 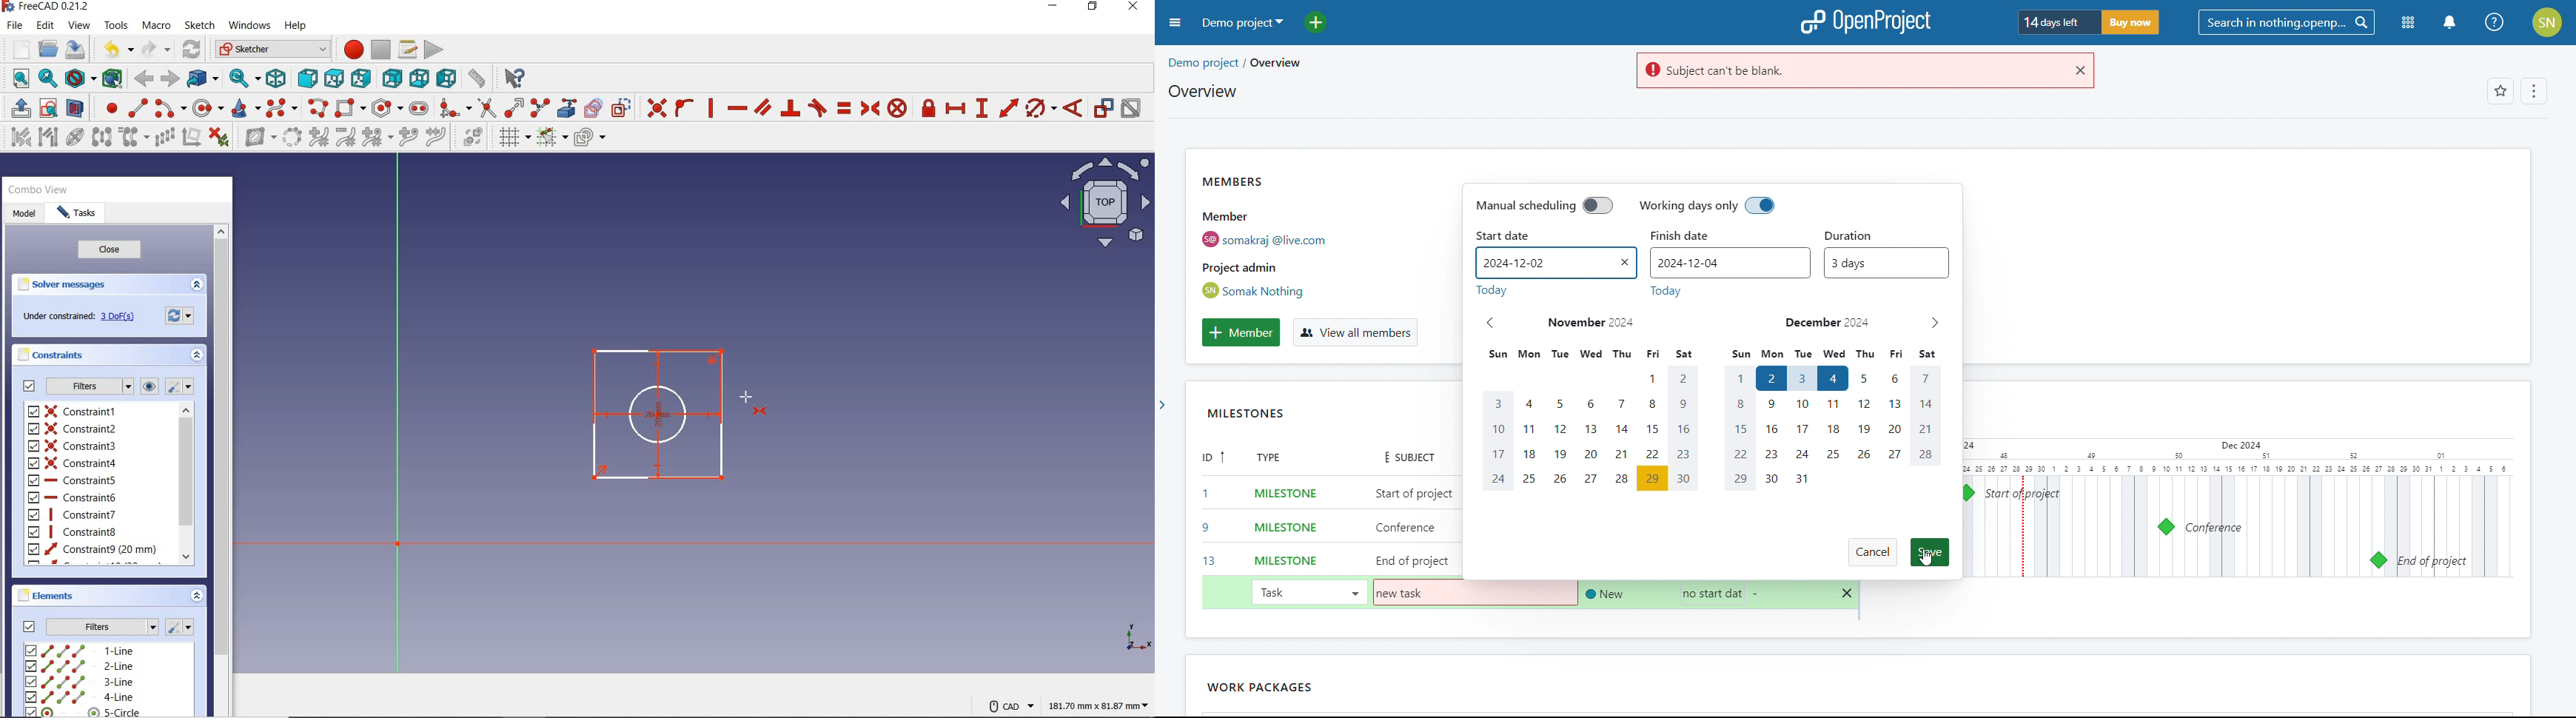 I want to click on remove, so click(x=1625, y=263).